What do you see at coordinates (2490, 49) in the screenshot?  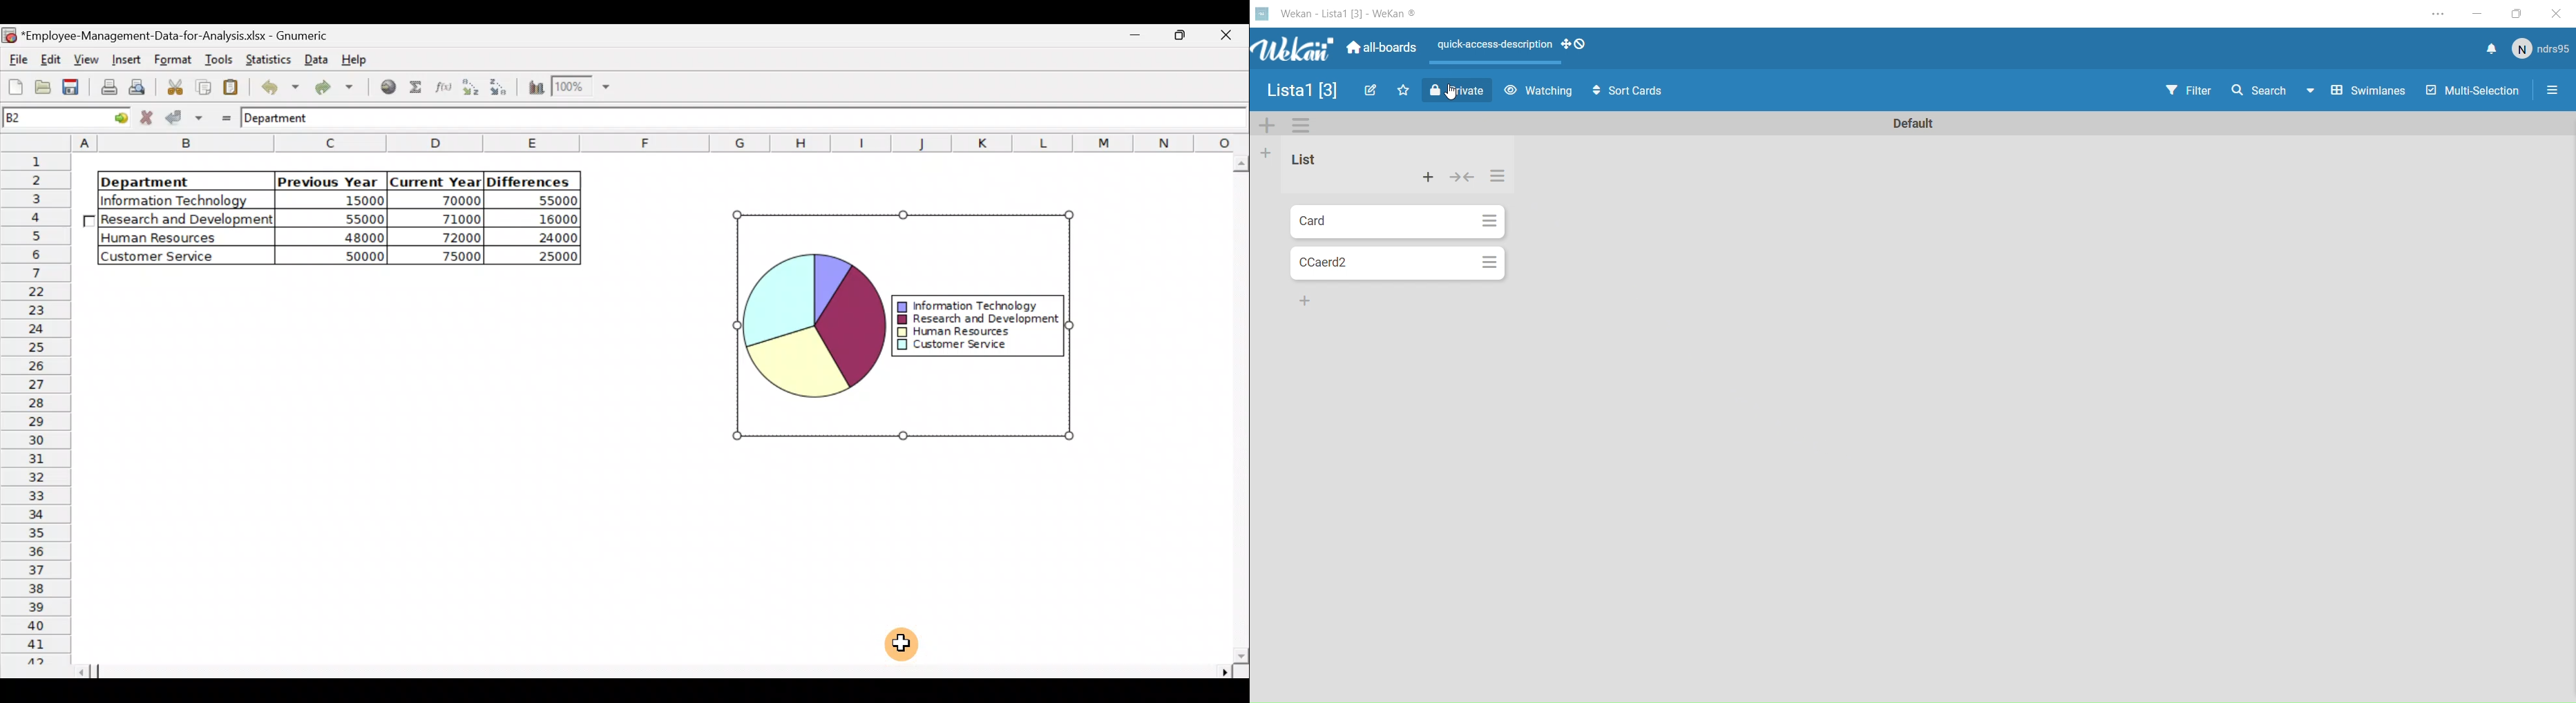 I see `Notifications` at bounding box center [2490, 49].